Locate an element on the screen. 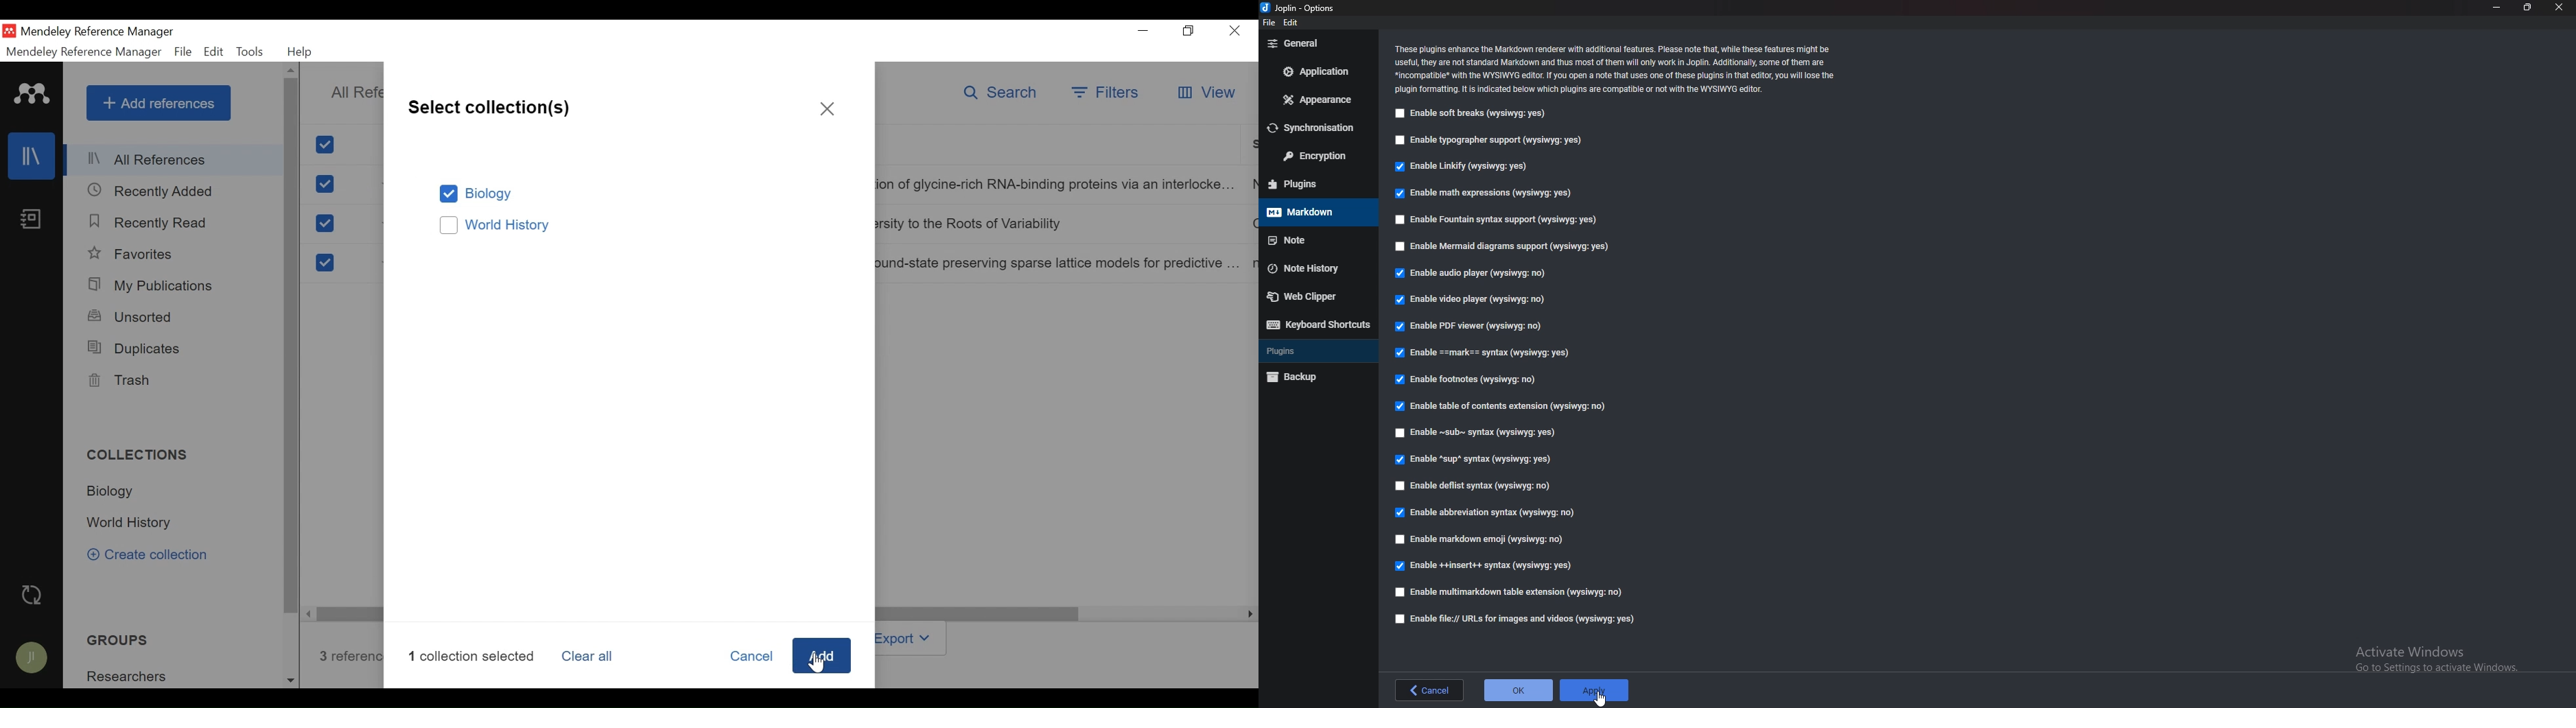  Encryption is located at coordinates (1318, 156).